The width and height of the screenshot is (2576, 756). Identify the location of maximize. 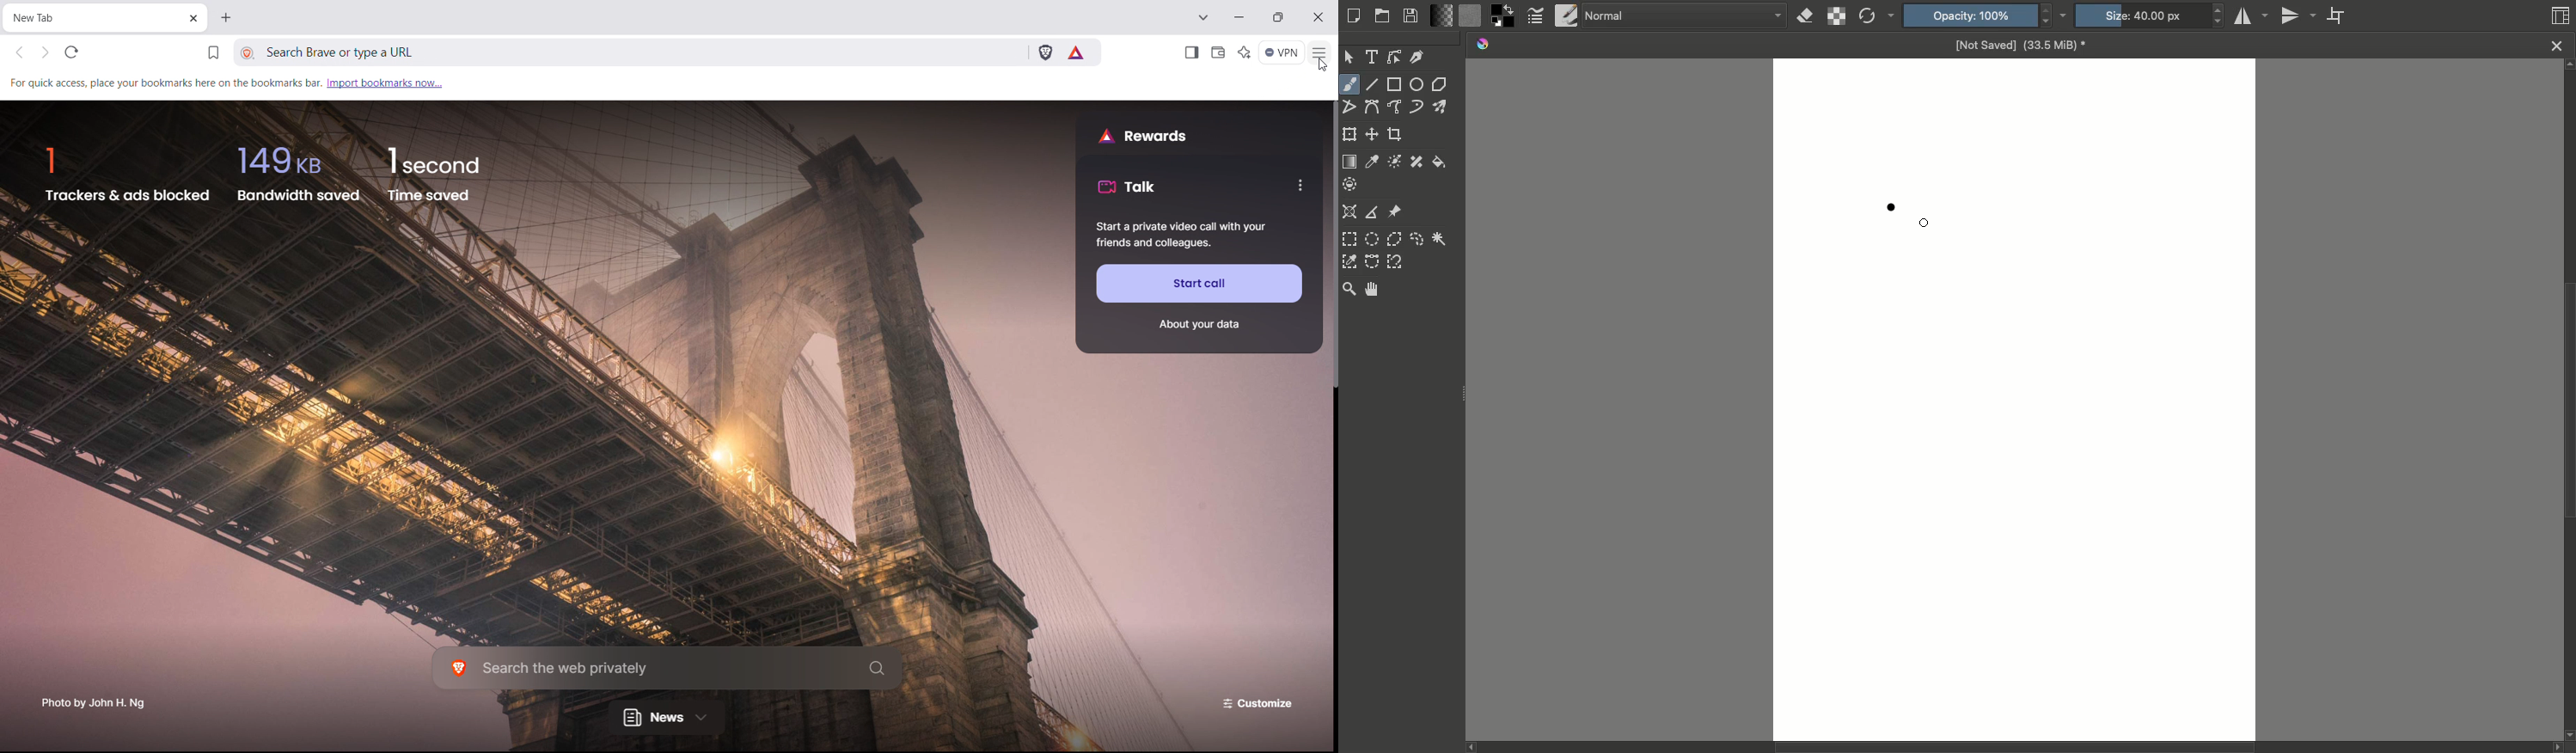
(1279, 17).